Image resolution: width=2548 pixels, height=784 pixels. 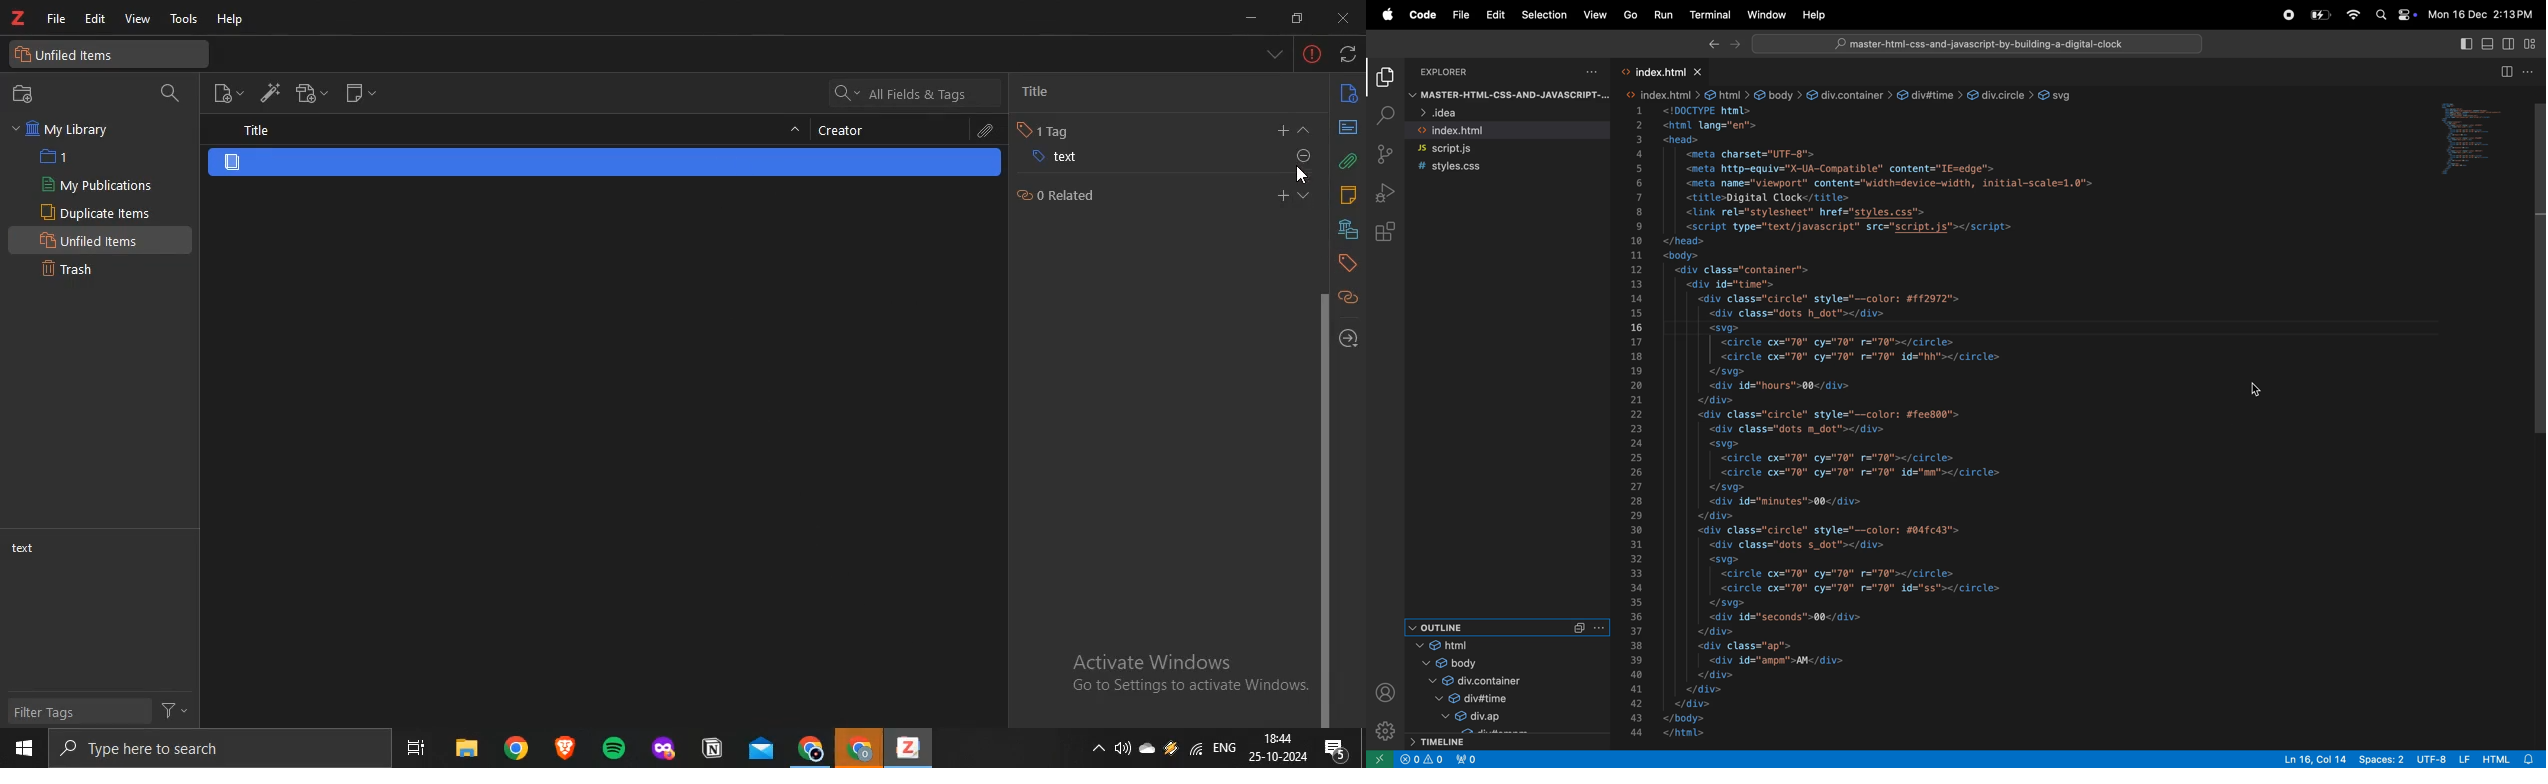 I want to click on 18:44, so click(x=1274, y=736).